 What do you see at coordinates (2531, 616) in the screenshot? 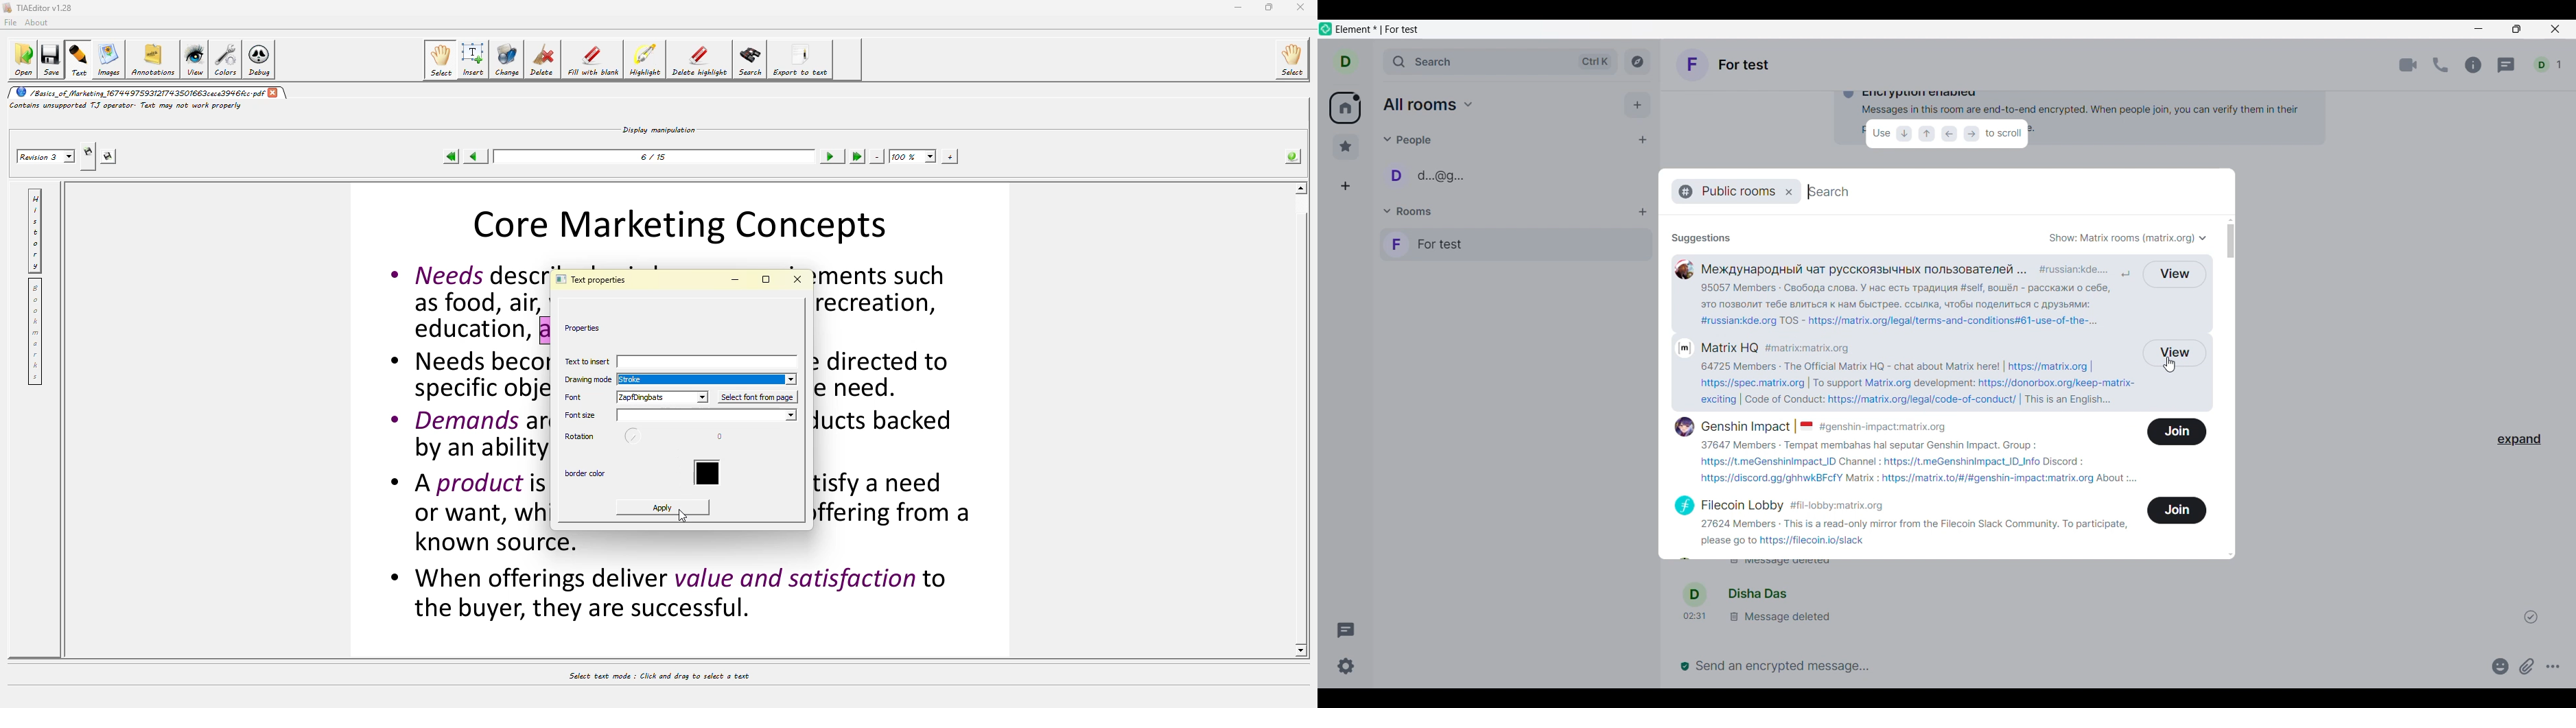
I see `Indicates message sent` at bounding box center [2531, 616].